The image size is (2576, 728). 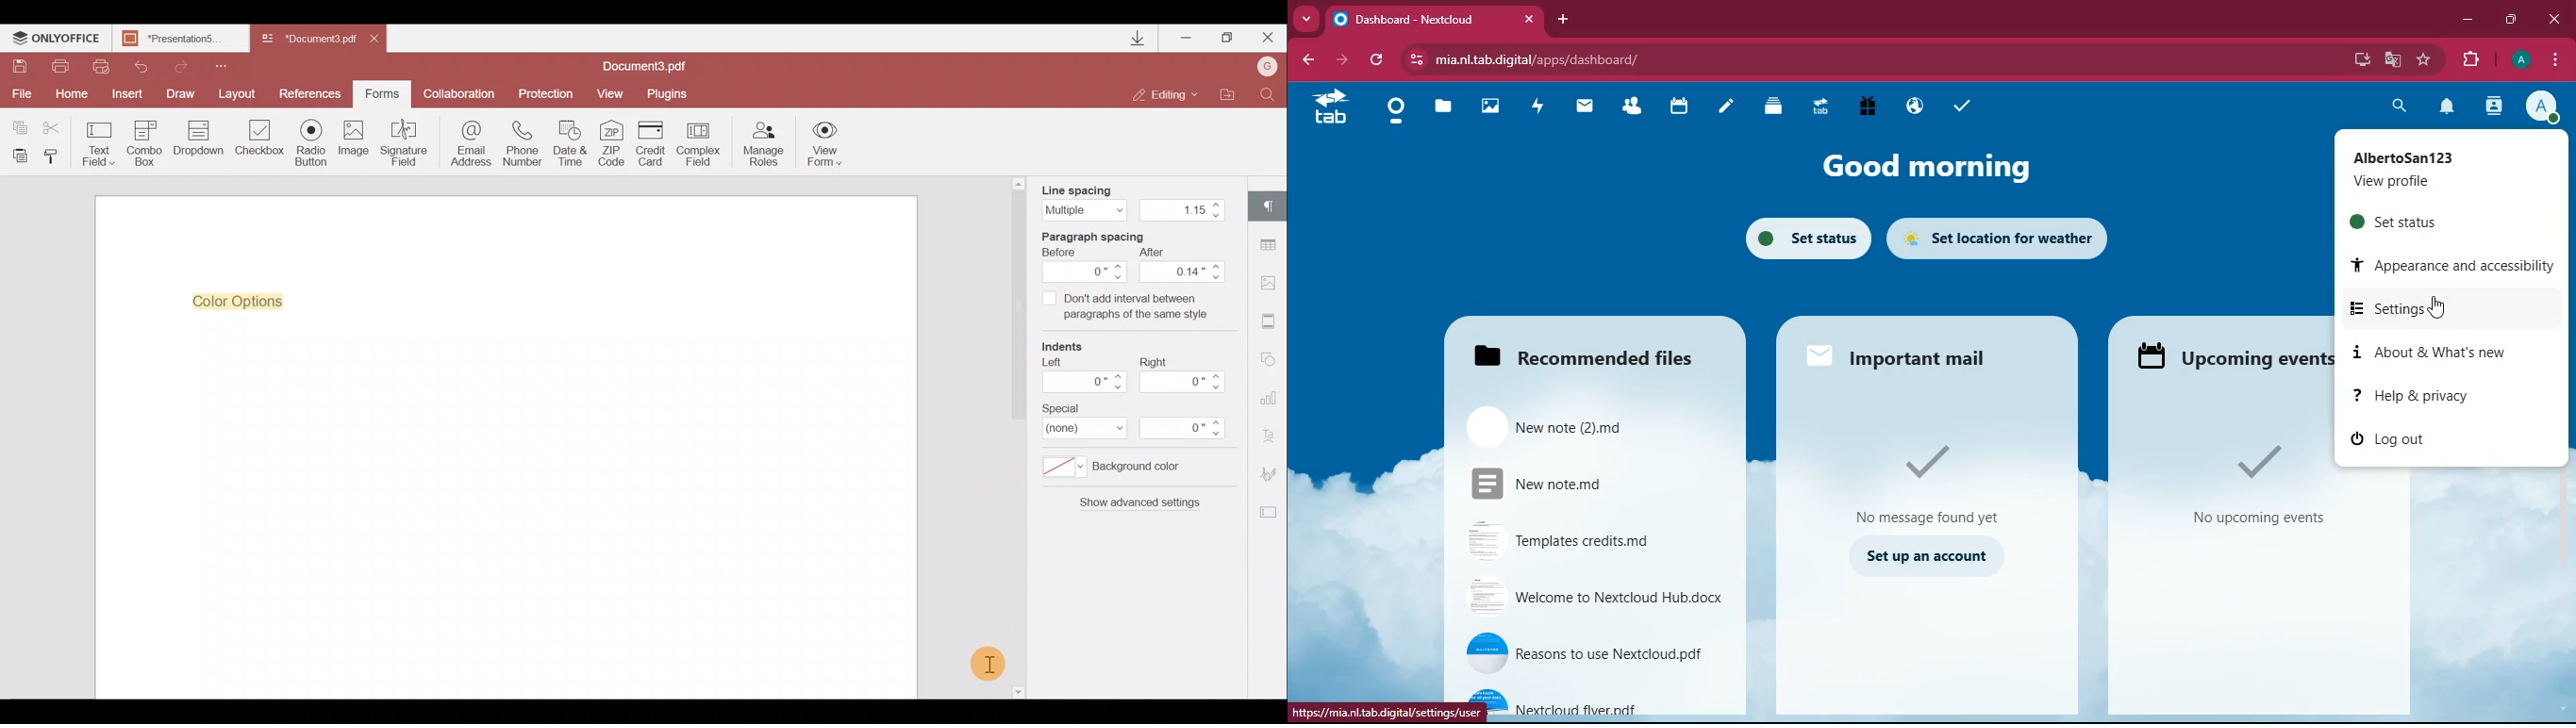 What do you see at coordinates (1926, 559) in the screenshot?
I see `set up an account` at bounding box center [1926, 559].